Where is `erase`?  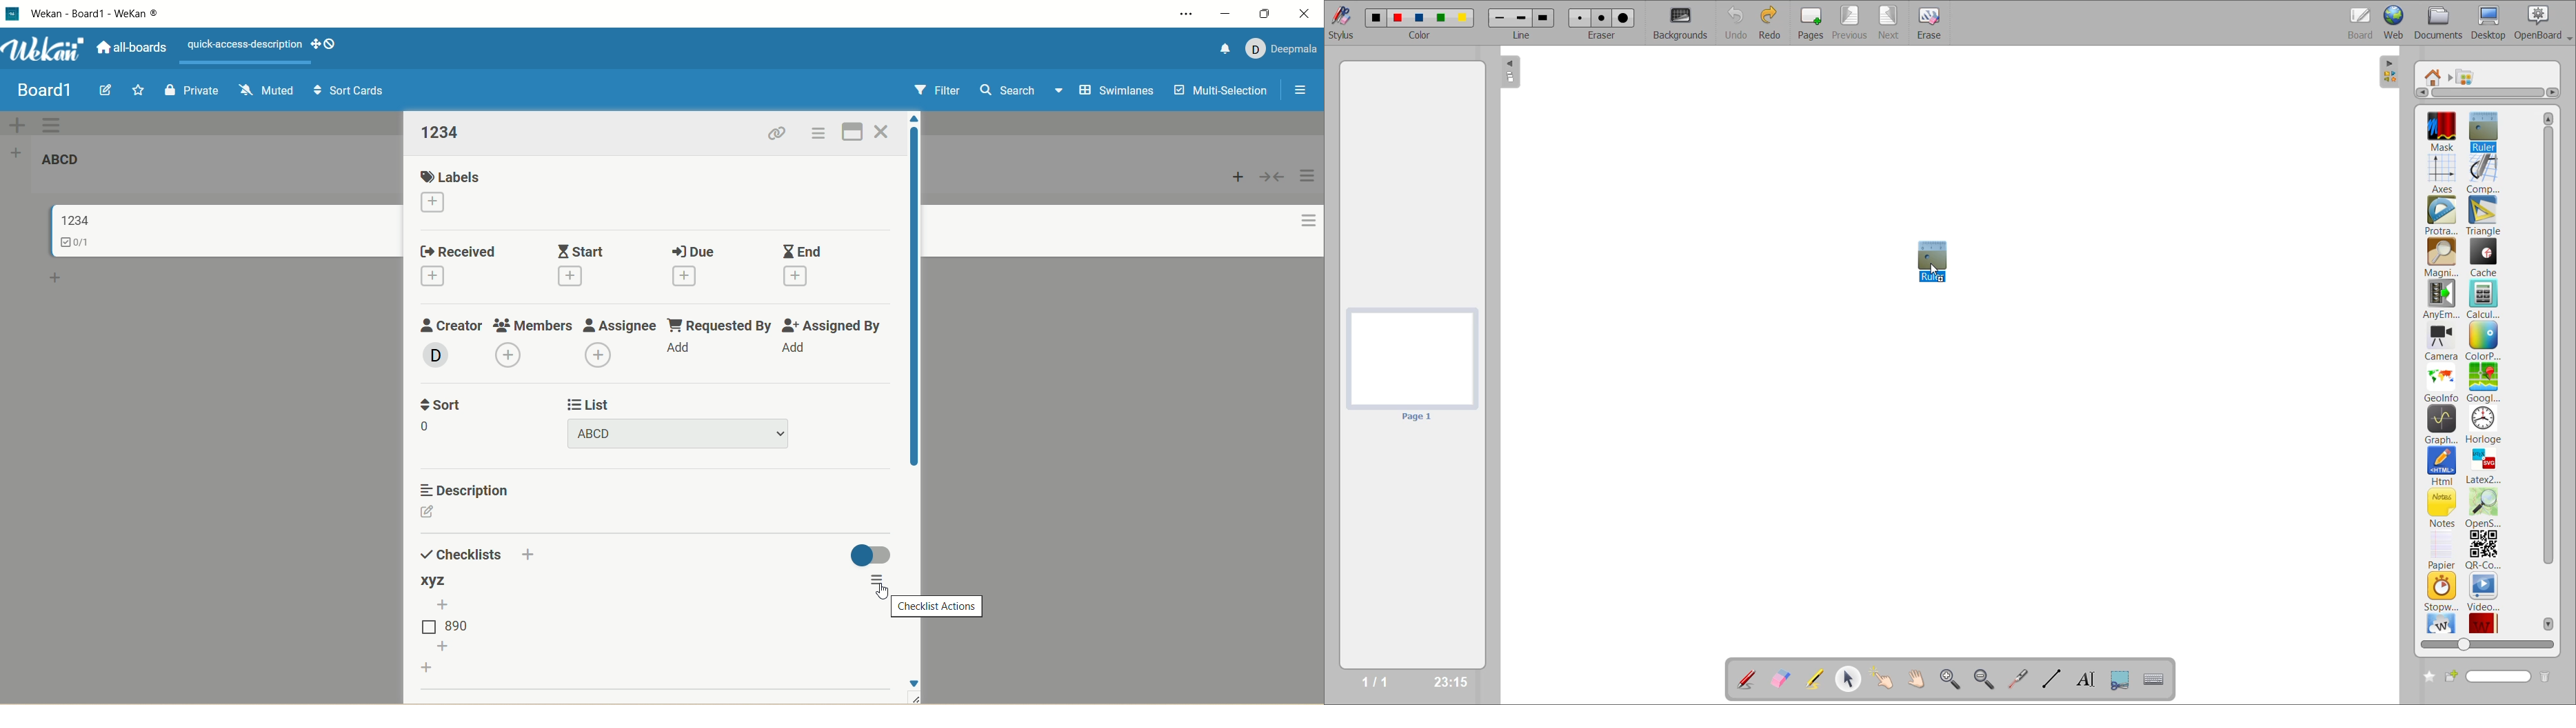 erase is located at coordinates (1935, 23).